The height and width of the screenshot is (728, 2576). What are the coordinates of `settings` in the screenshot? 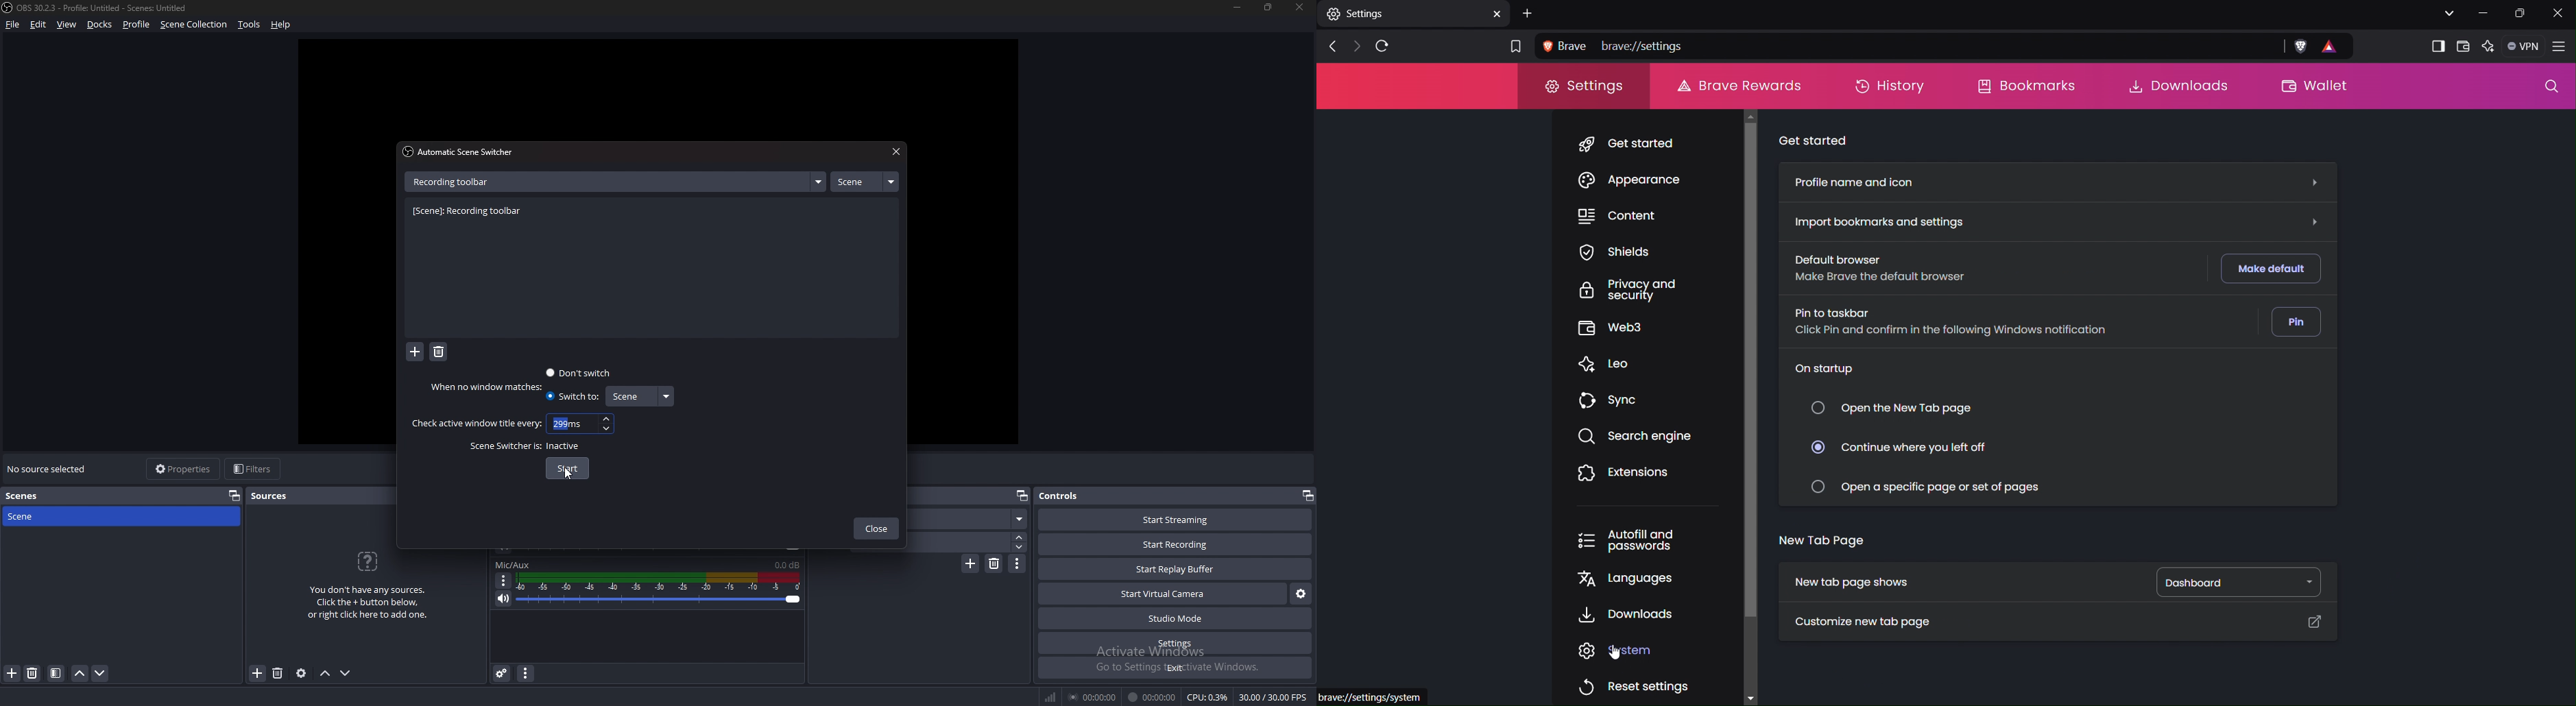 It's located at (1177, 643).